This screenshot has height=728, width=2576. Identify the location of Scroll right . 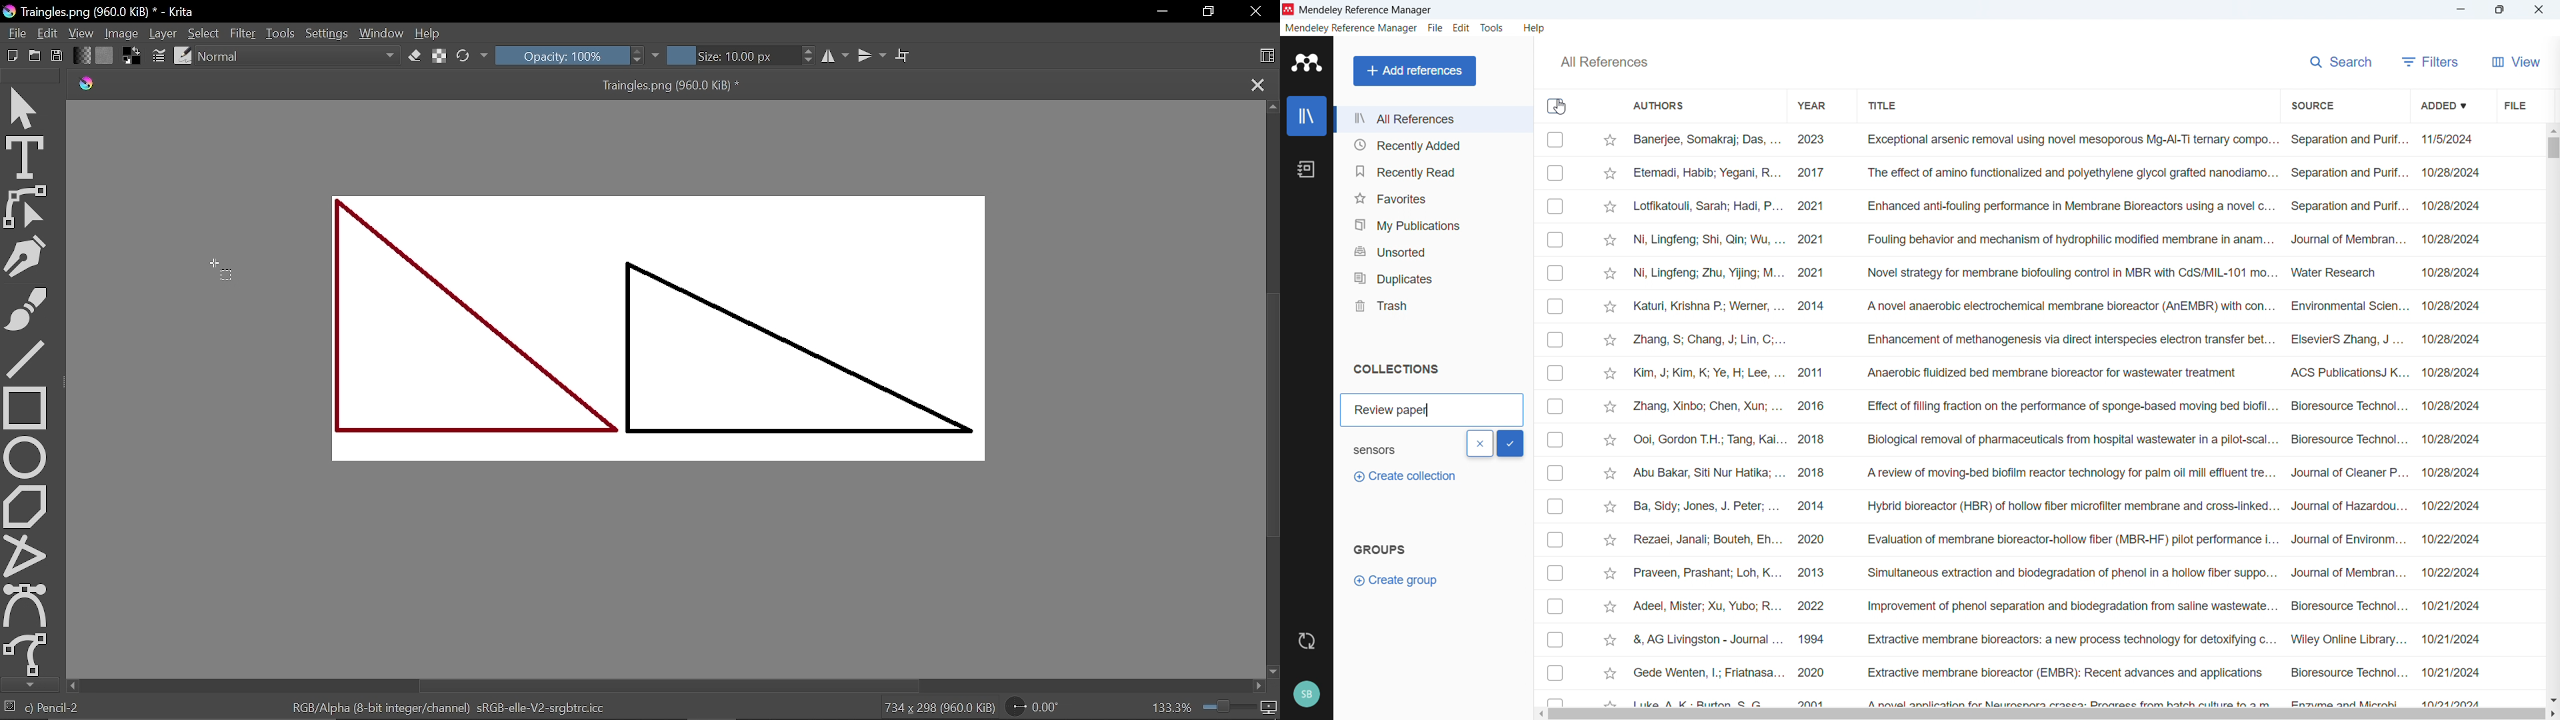
(2552, 714).